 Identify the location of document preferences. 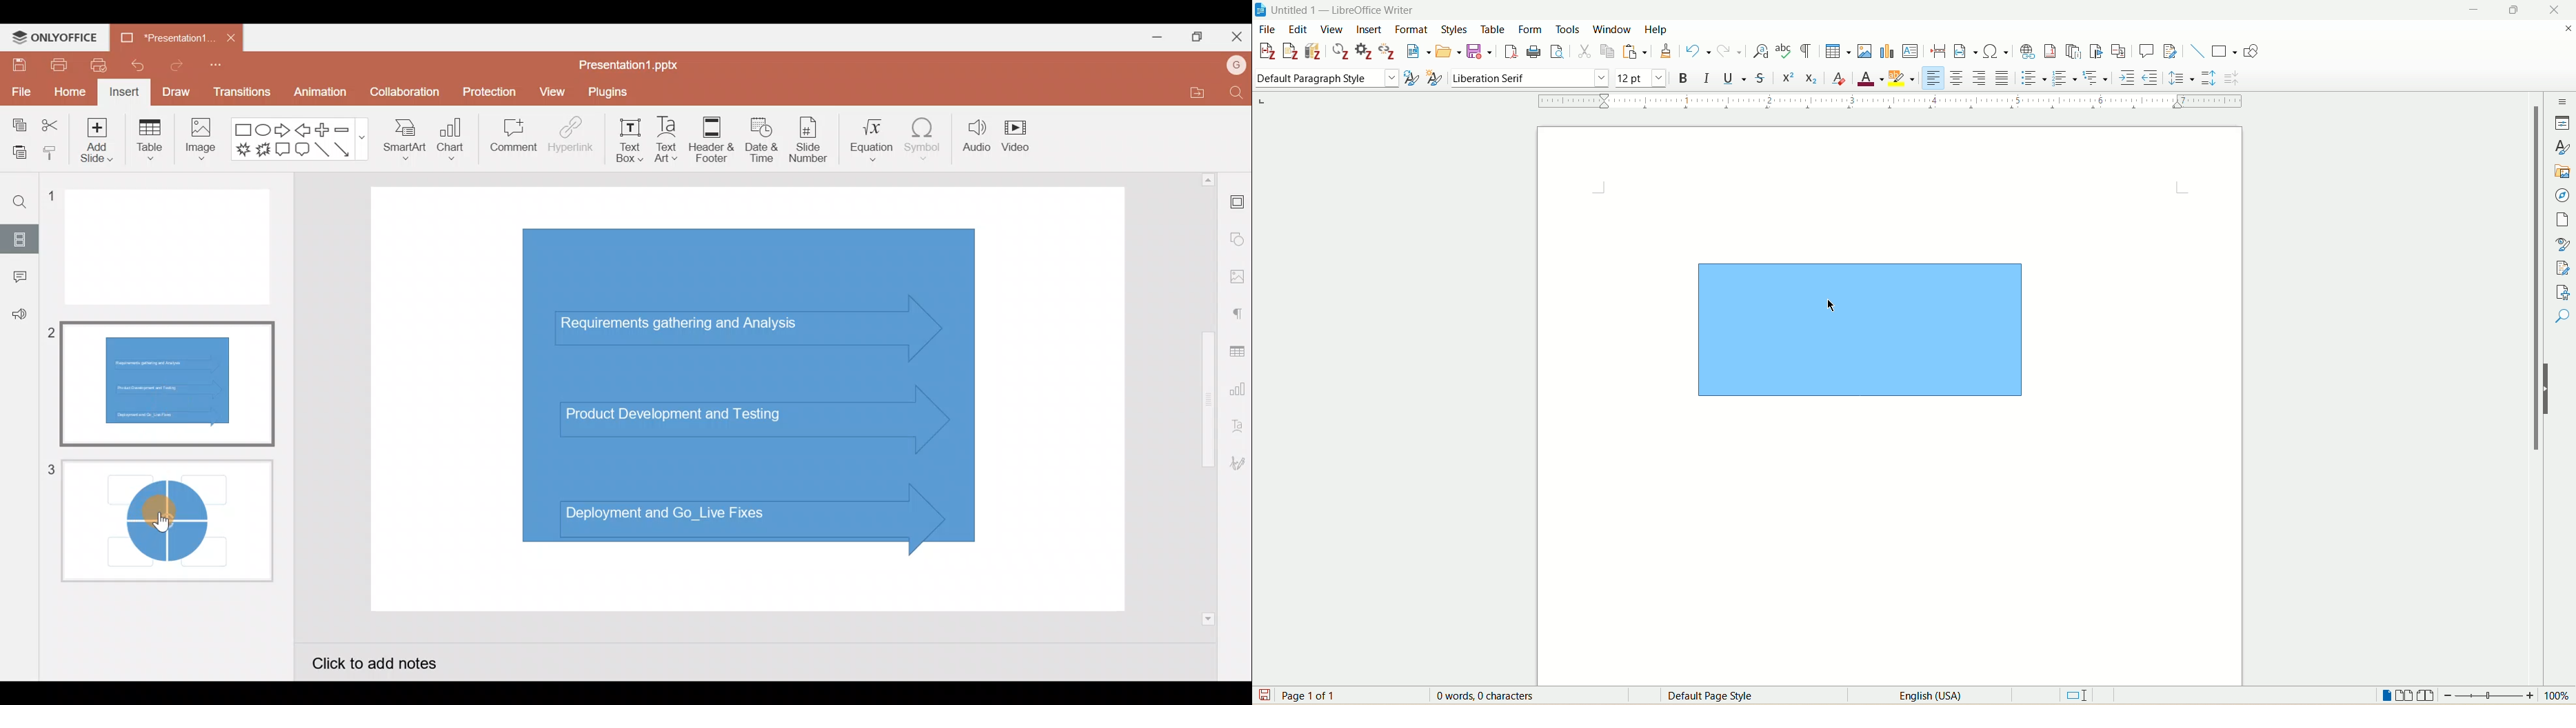
(1362, 52).